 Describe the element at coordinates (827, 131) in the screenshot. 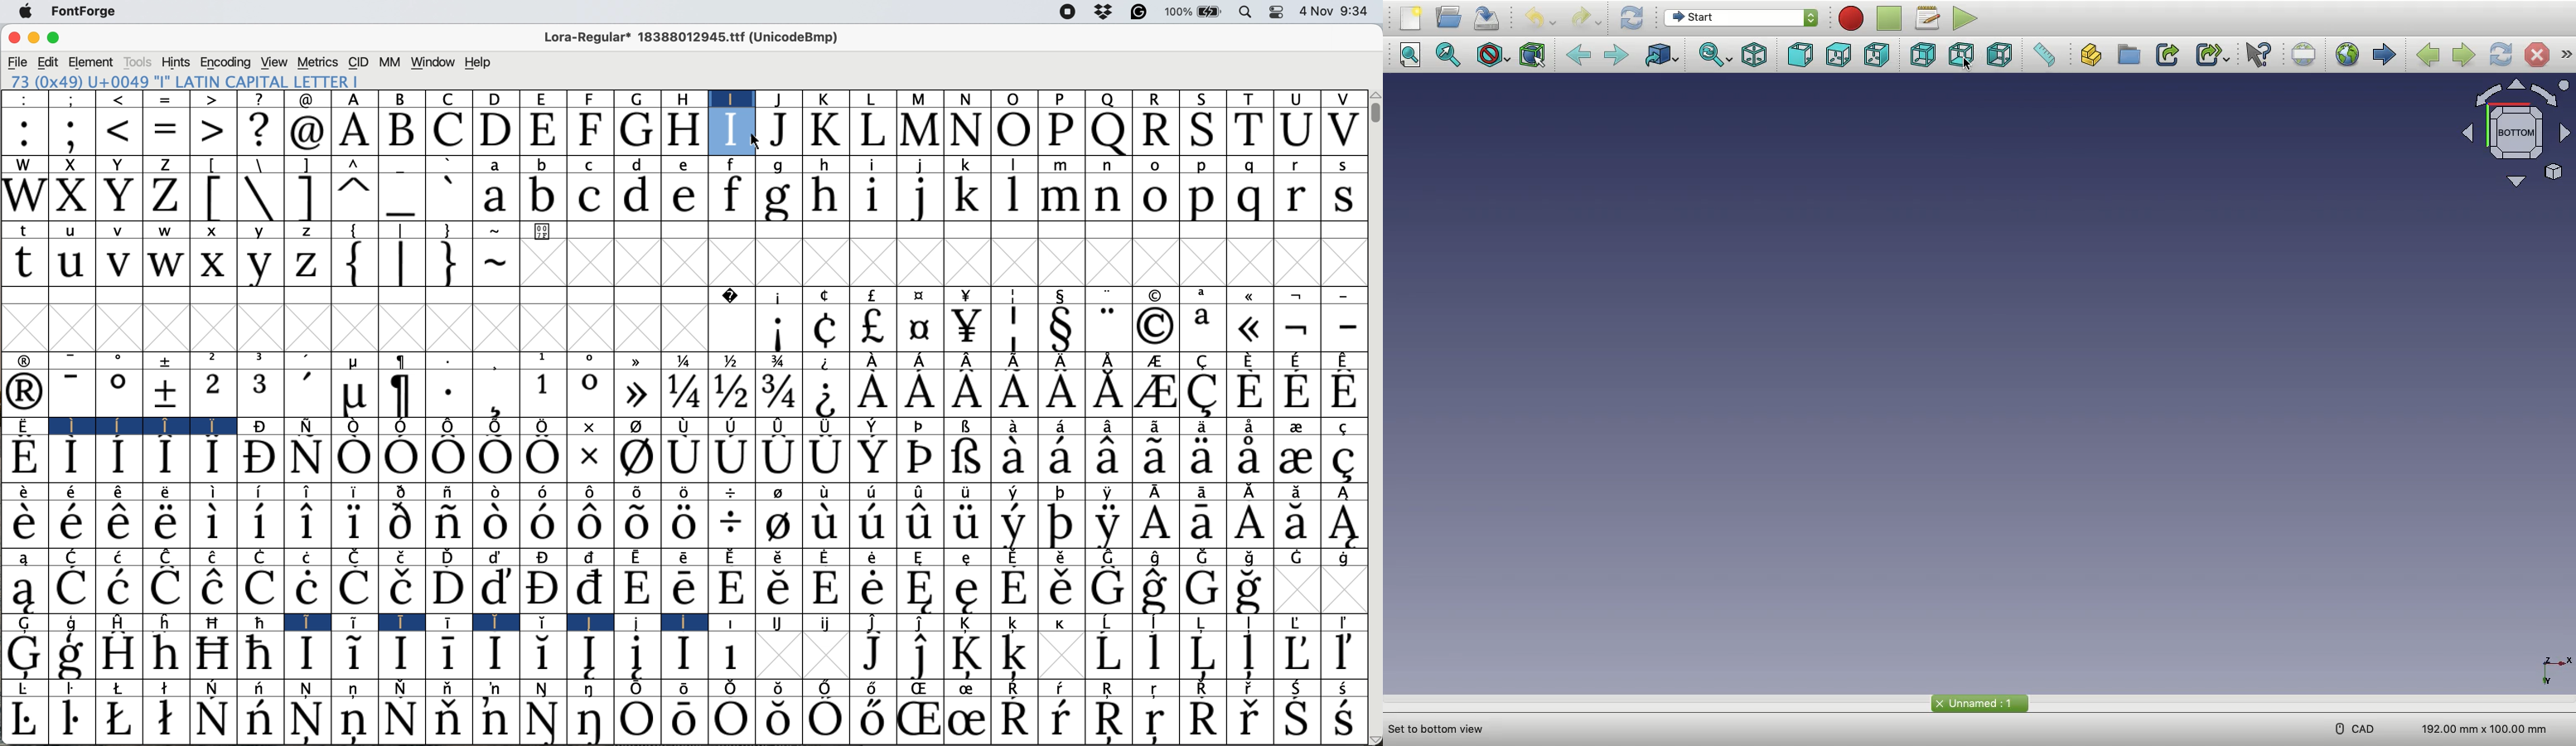

I see `K` at that location.